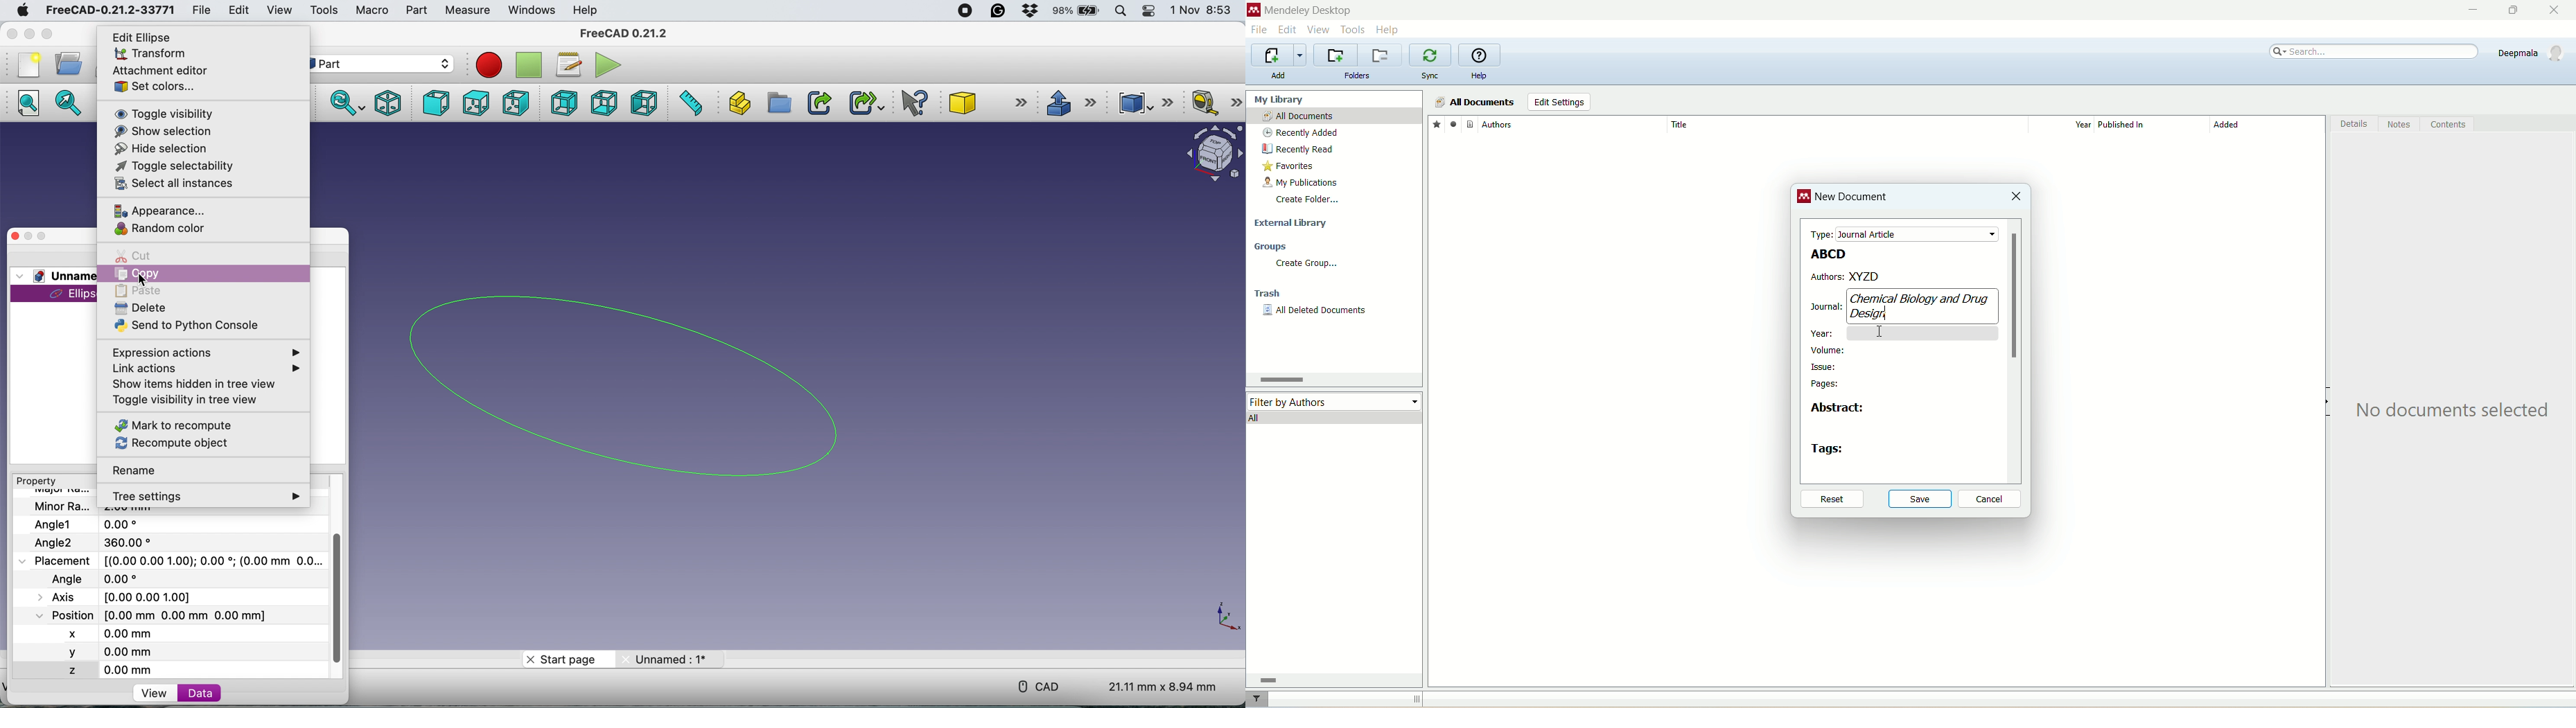 The width and height of the screenshot is (2576, 728). I want to click on edit ellipse, so click(151, 35).